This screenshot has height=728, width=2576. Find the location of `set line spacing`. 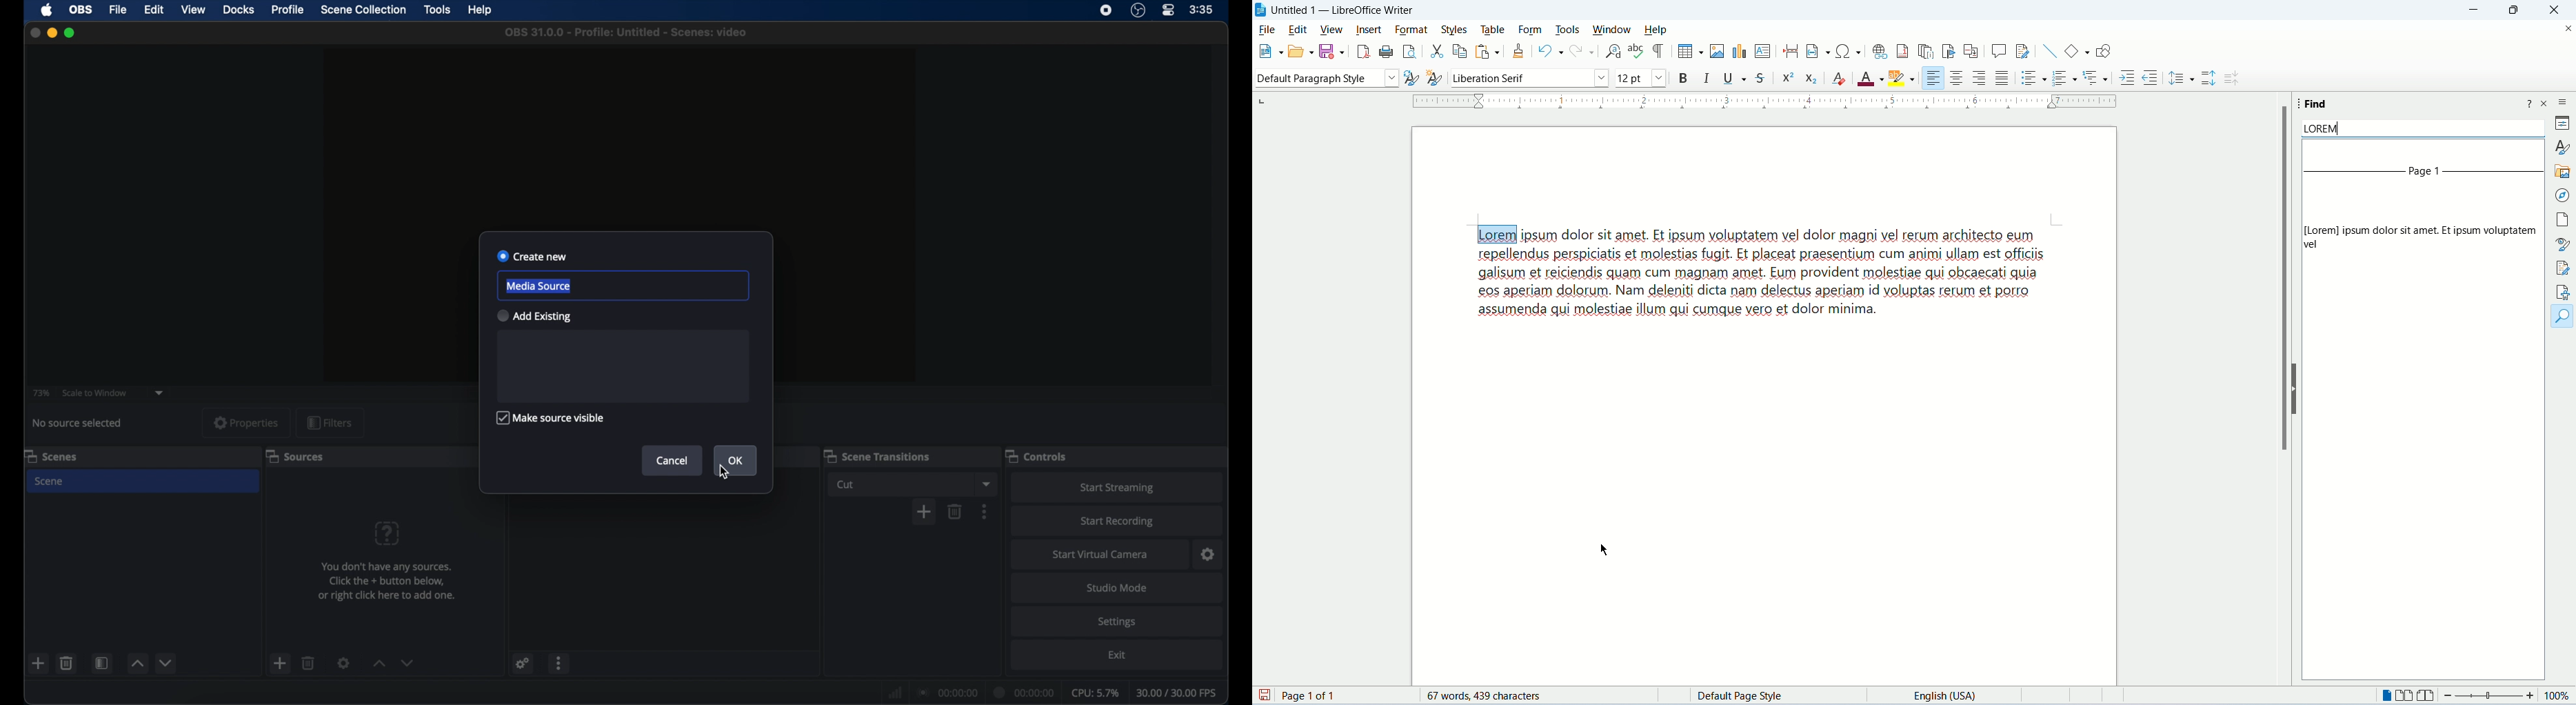

set line spacing is located at coordinates (2182, 77).